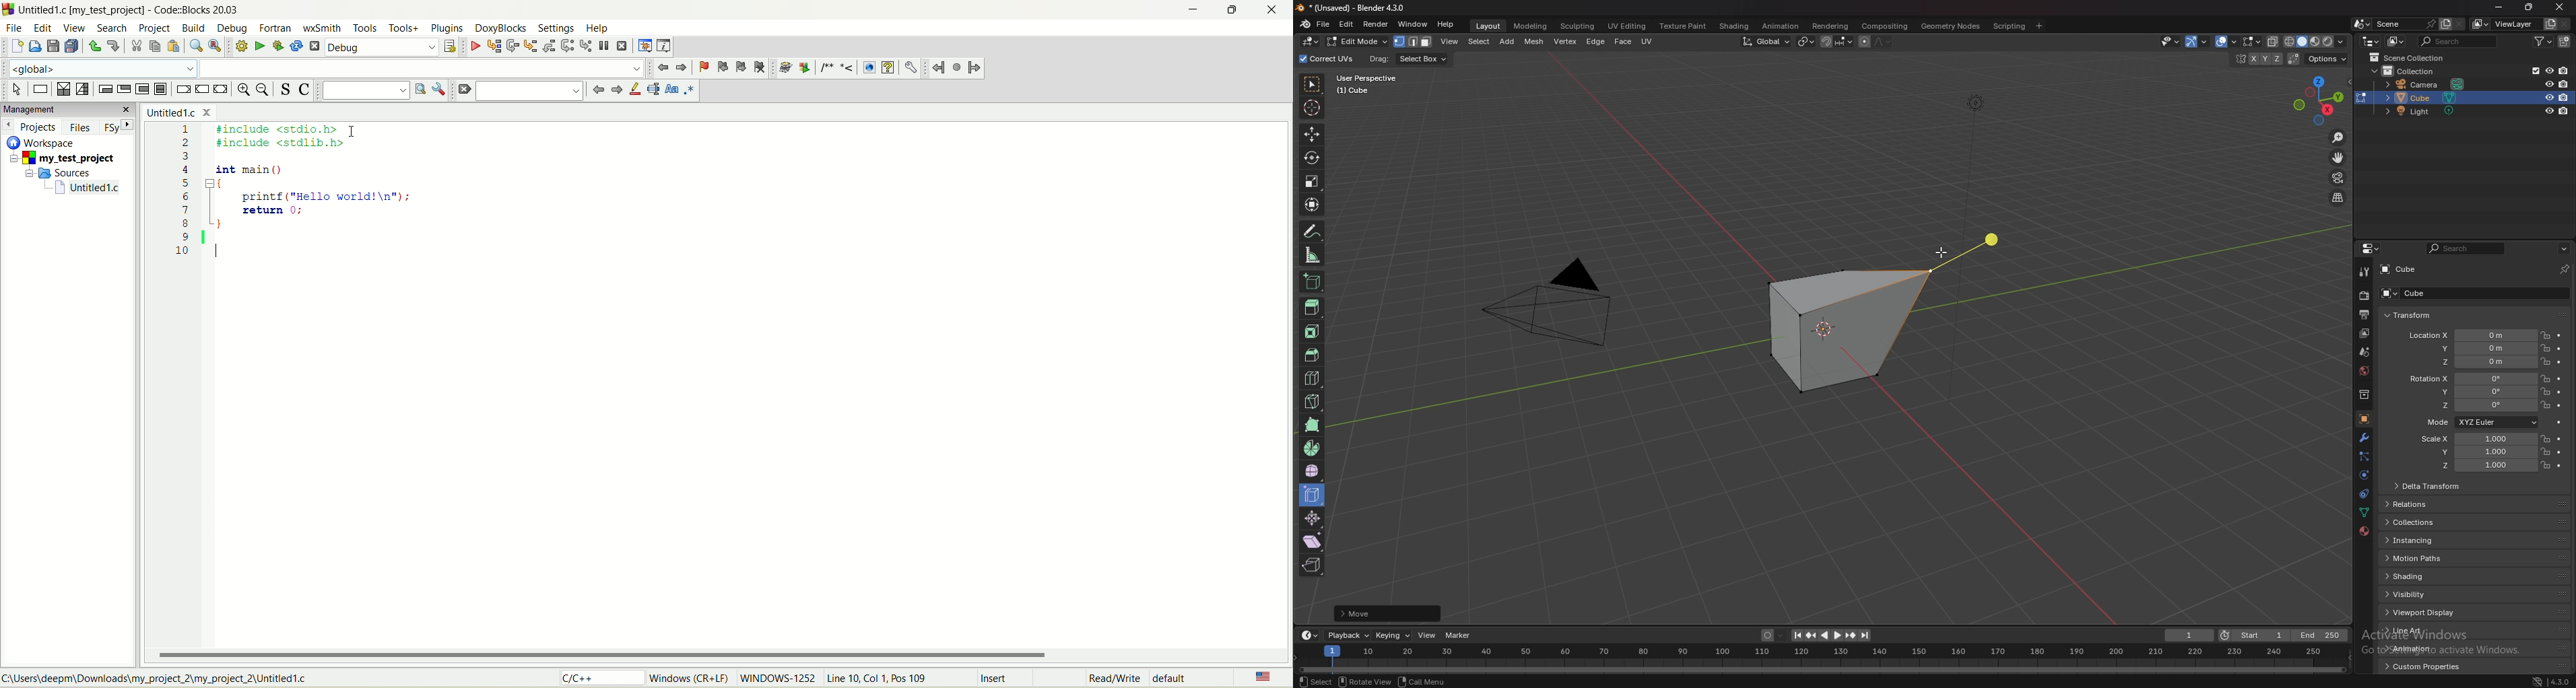 The image size is (2576, 700). I want to click on camera view, so click(2339, 177).